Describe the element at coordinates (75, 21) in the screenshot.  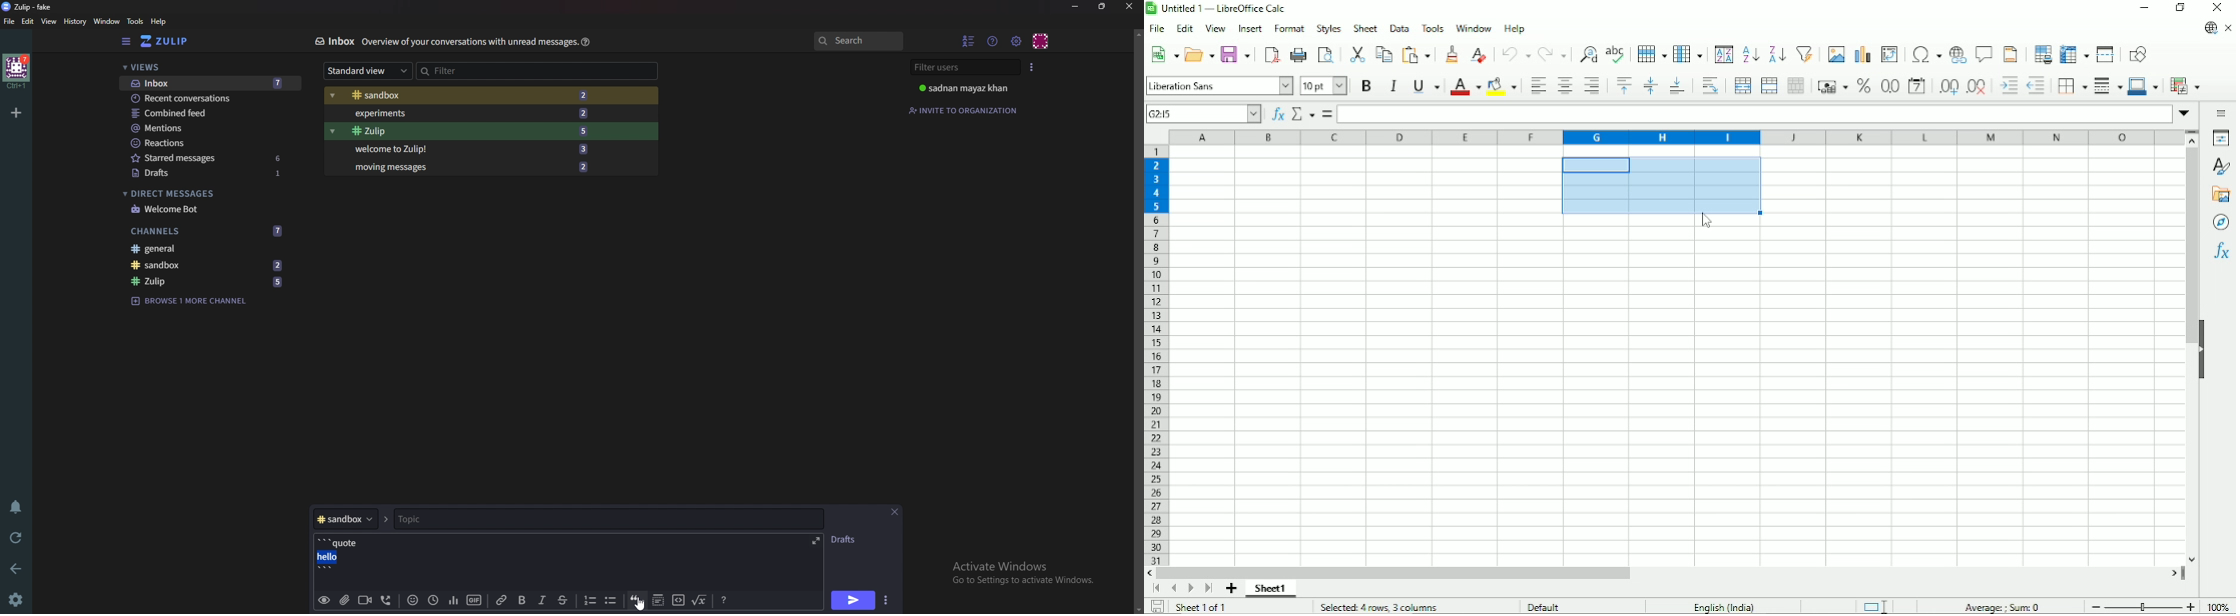
I see `History` at that location.